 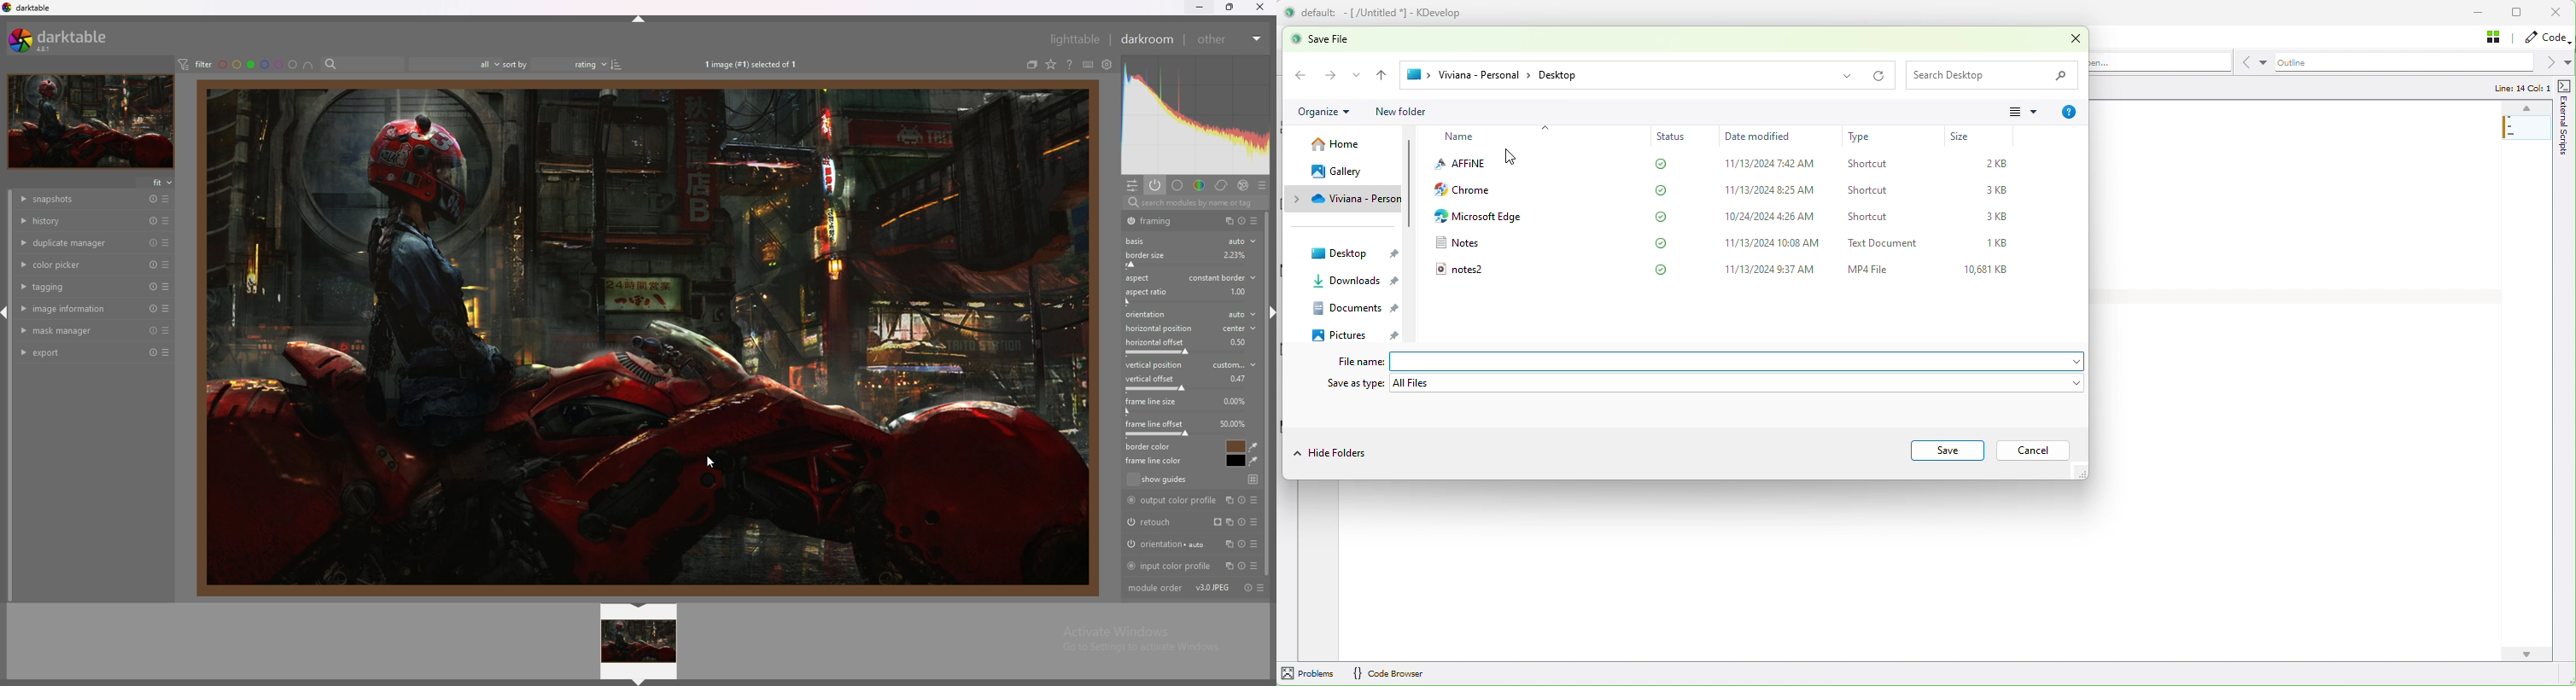 What do you see at coordinates (1153, 378) in the screenshot?
I see `vertical offset` at bounding box center [1153, 378].